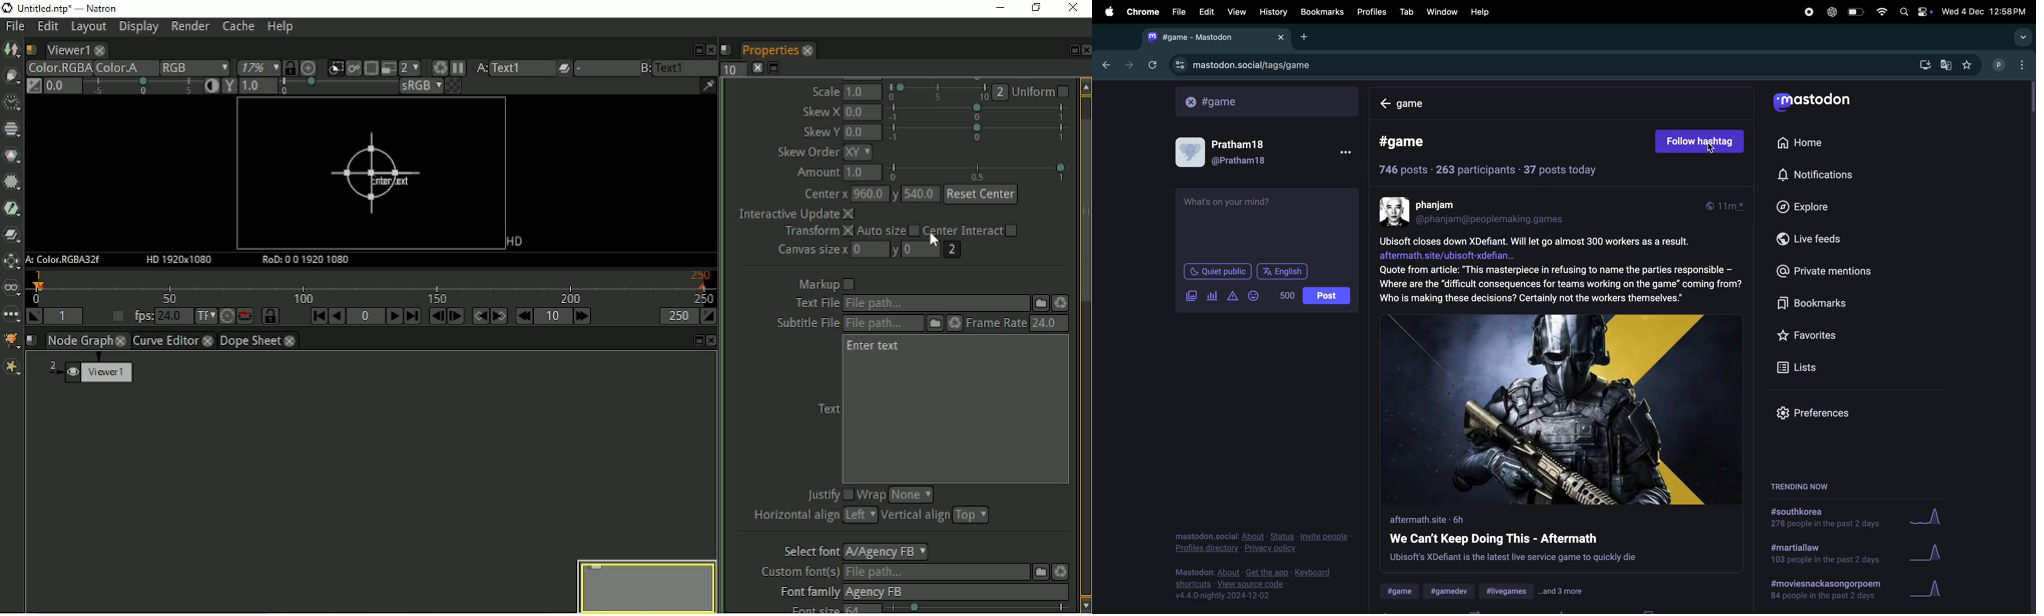  Describe the element at coordinates (1815, 207) in the screenshot. I see `Explore` at that location.